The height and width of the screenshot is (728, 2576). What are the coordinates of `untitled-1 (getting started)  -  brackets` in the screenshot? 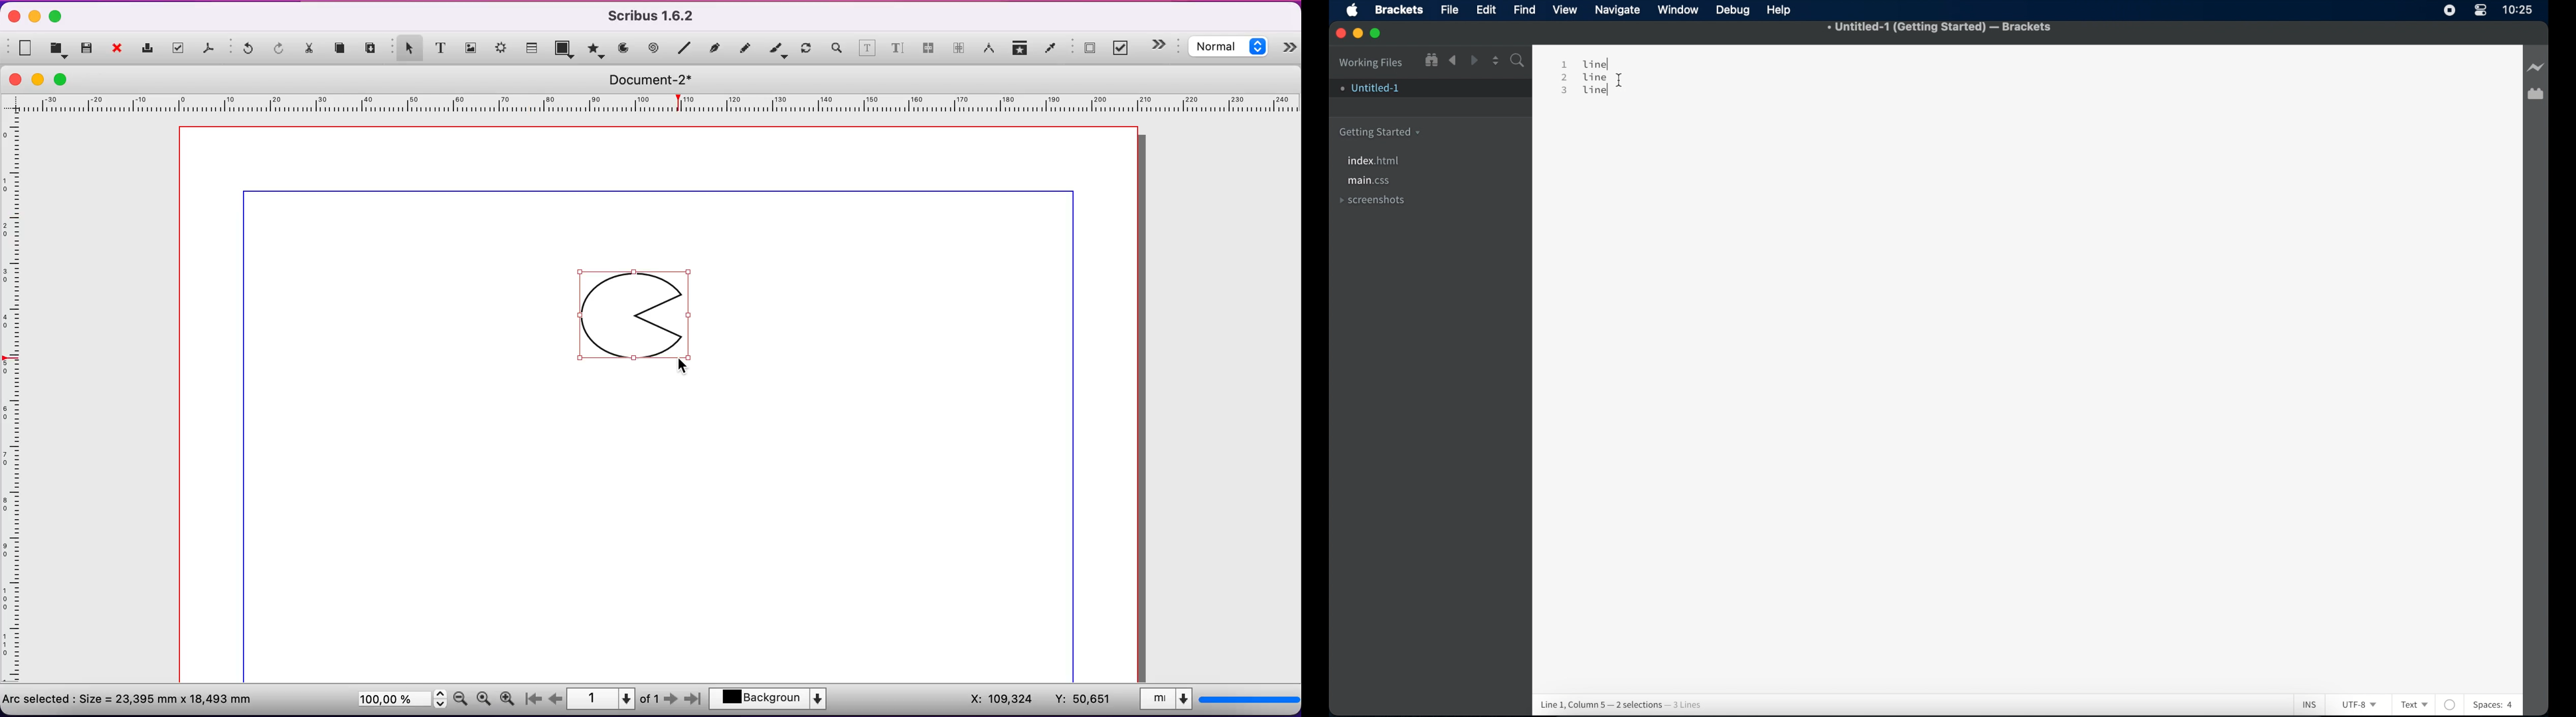 It's located at (1940, 27).